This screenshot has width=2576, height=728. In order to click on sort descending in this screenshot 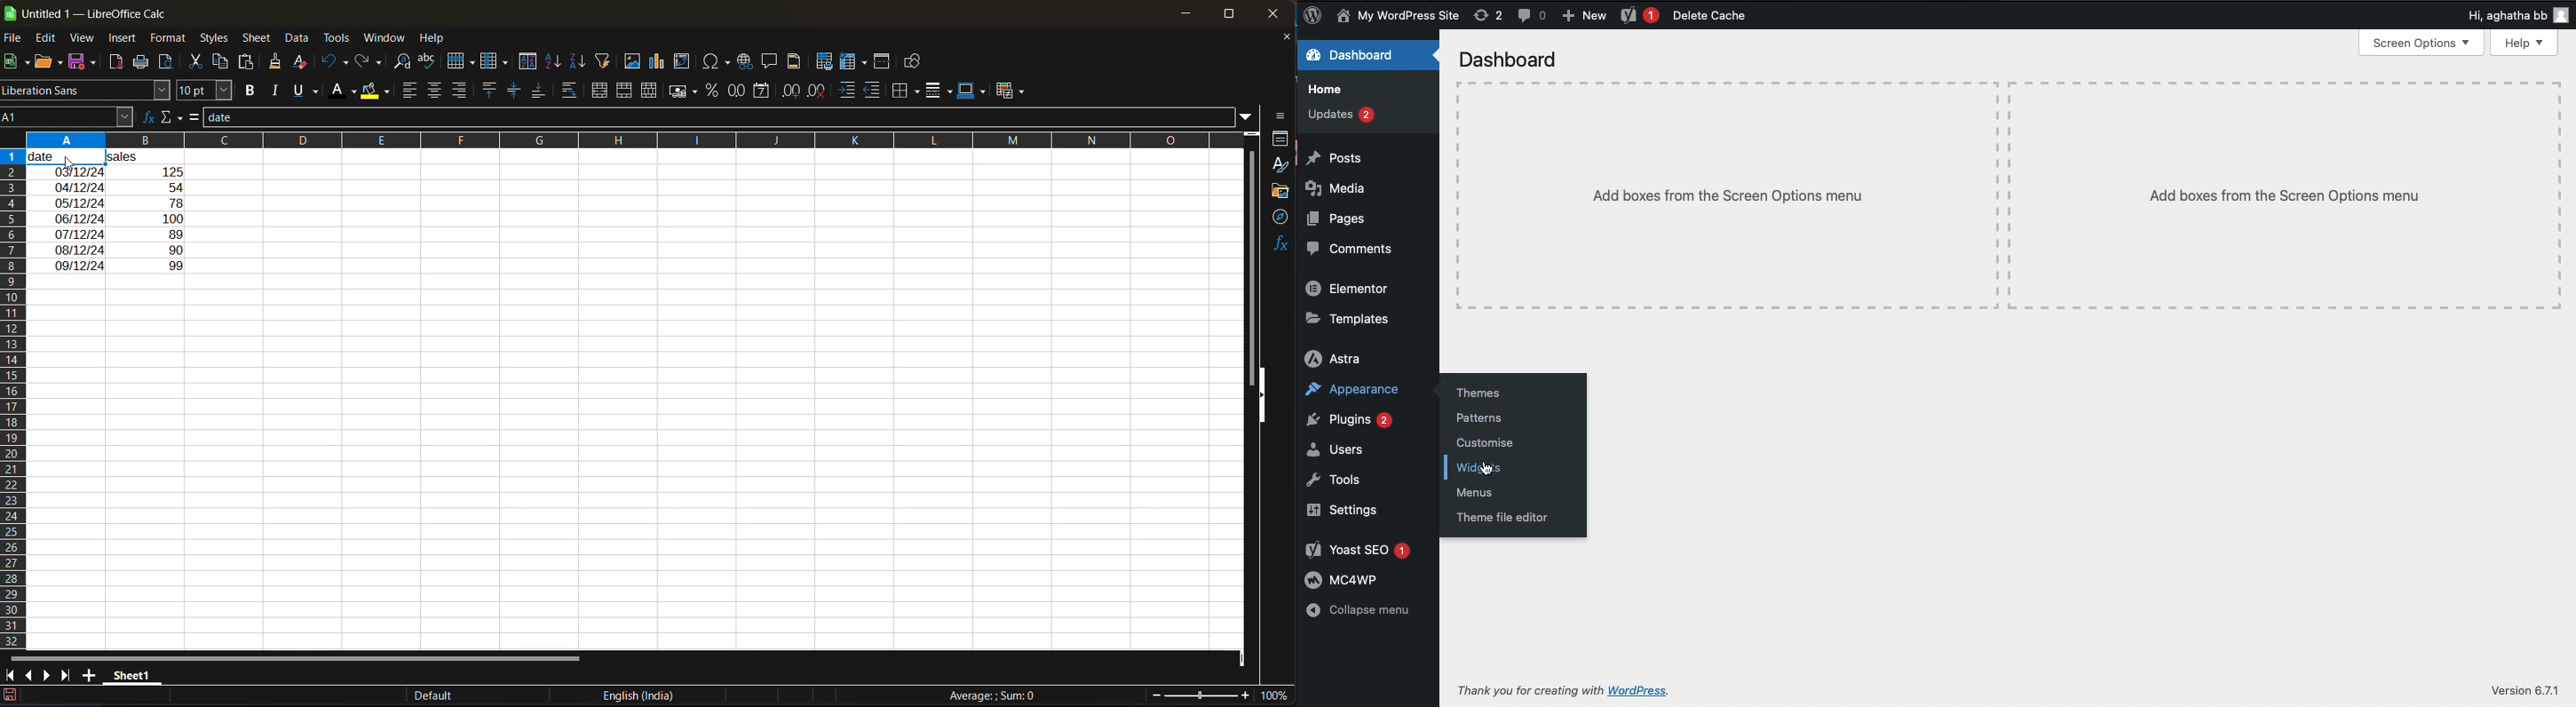, I will do `click(577, 61)`.